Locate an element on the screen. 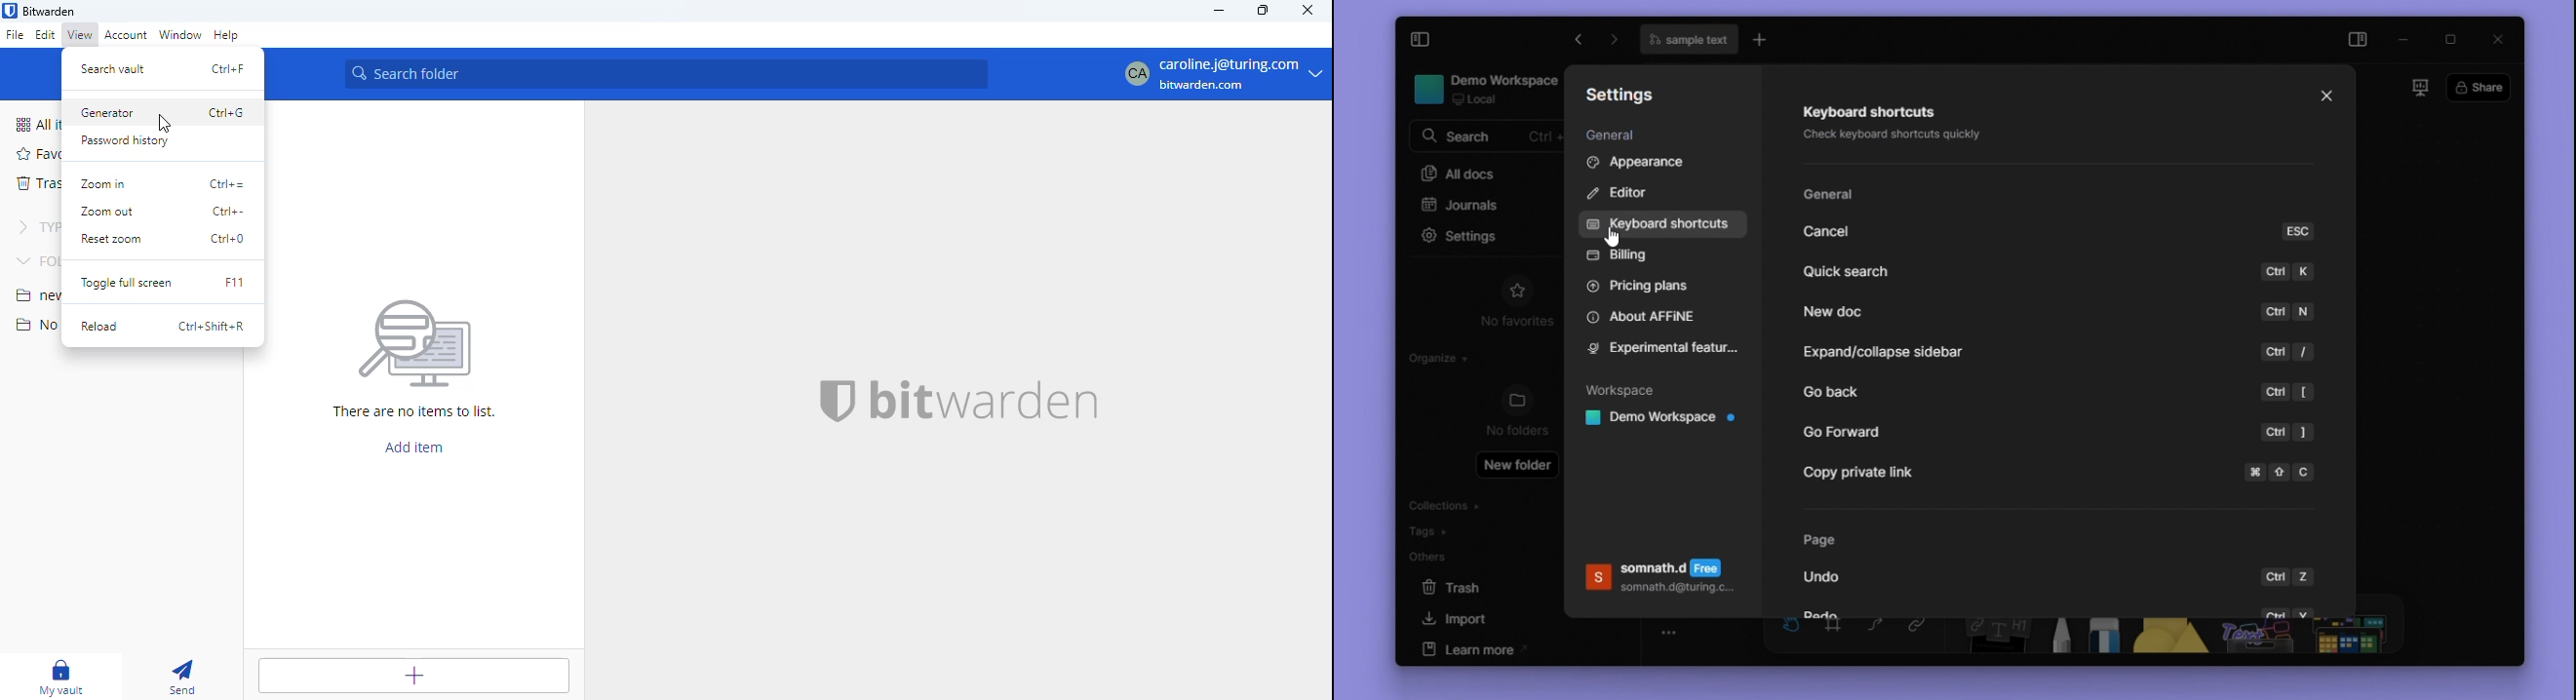 The width and height of the screenshot is (2576, 700). Command Up Arrow C is located at coordinates (2283, 472).